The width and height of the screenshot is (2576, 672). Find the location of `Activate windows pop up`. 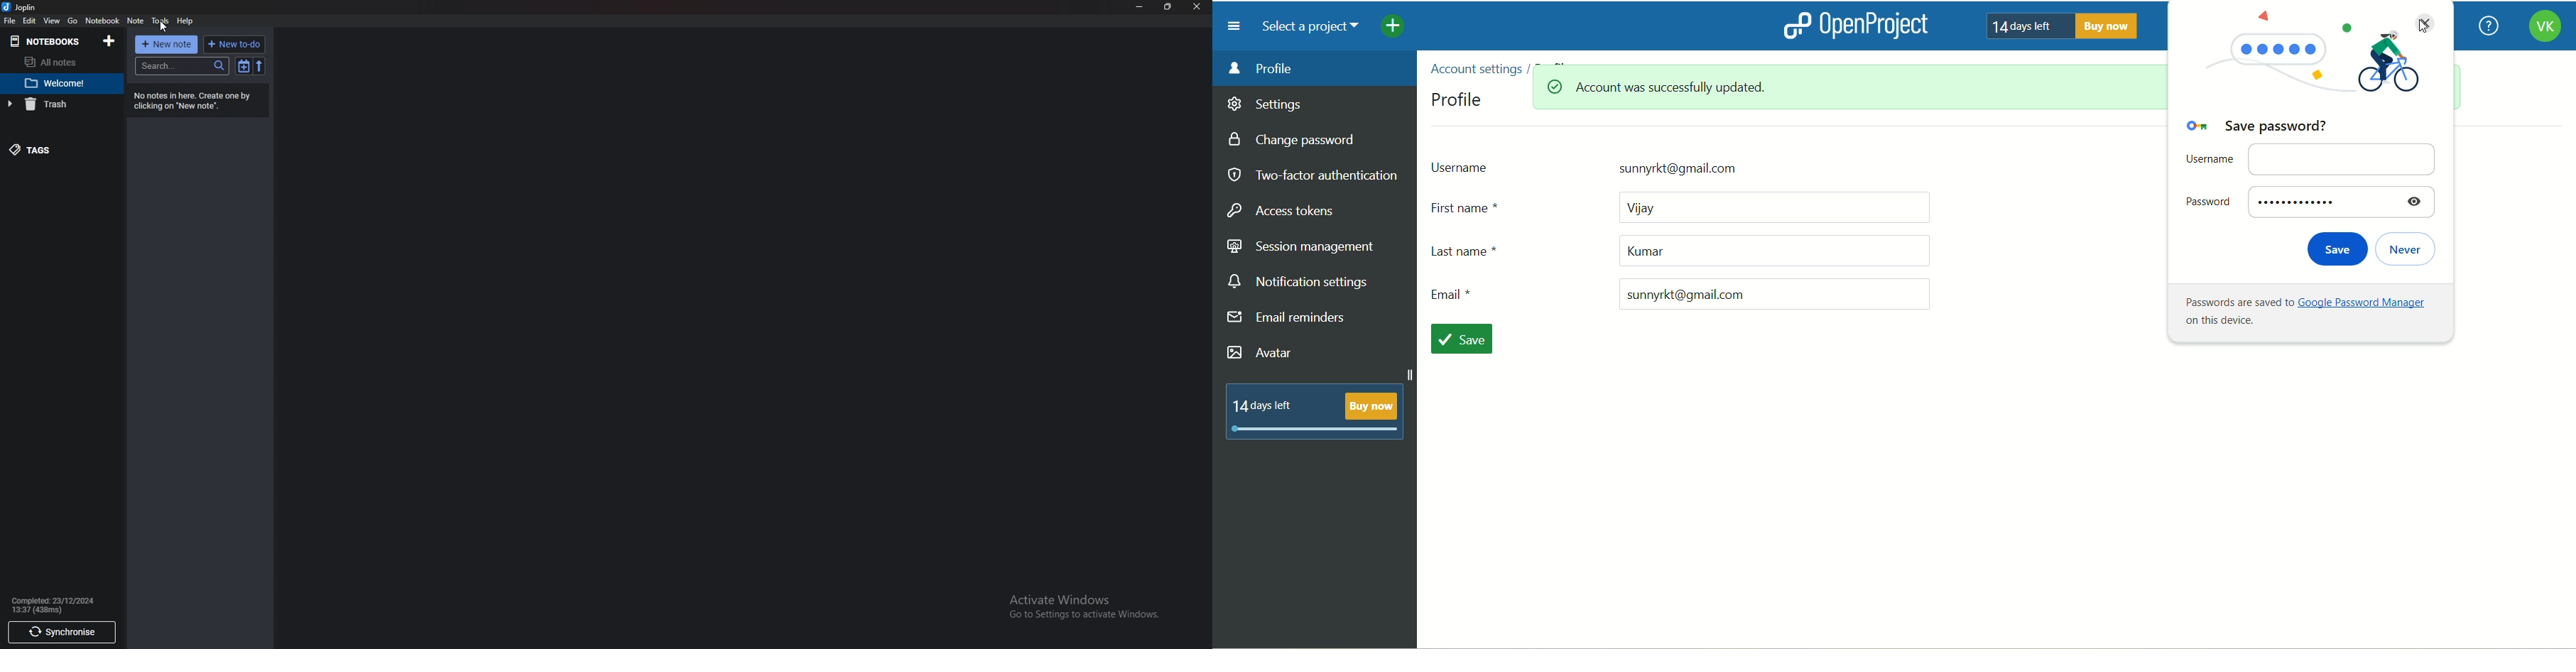

Activate windows pop up is located at coordinates (1089, 608).